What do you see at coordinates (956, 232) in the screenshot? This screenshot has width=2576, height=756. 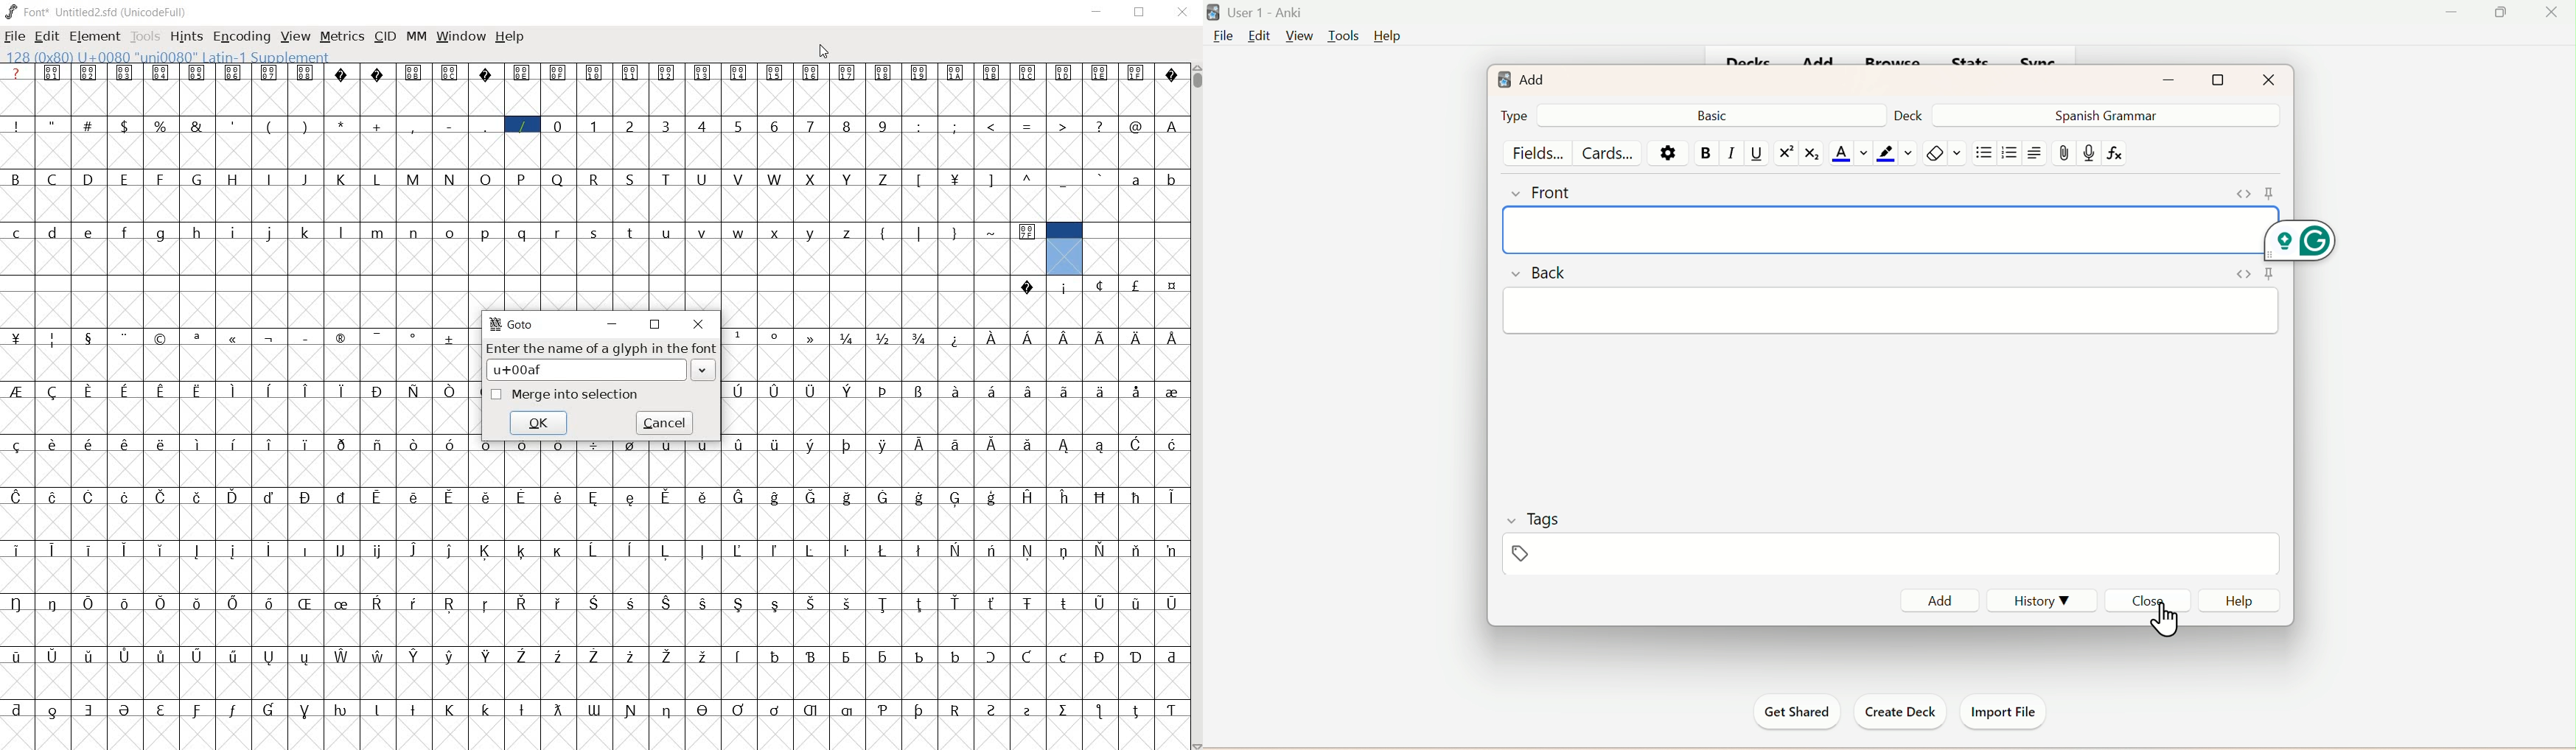 I see `}` at bounding box center [956, 232].